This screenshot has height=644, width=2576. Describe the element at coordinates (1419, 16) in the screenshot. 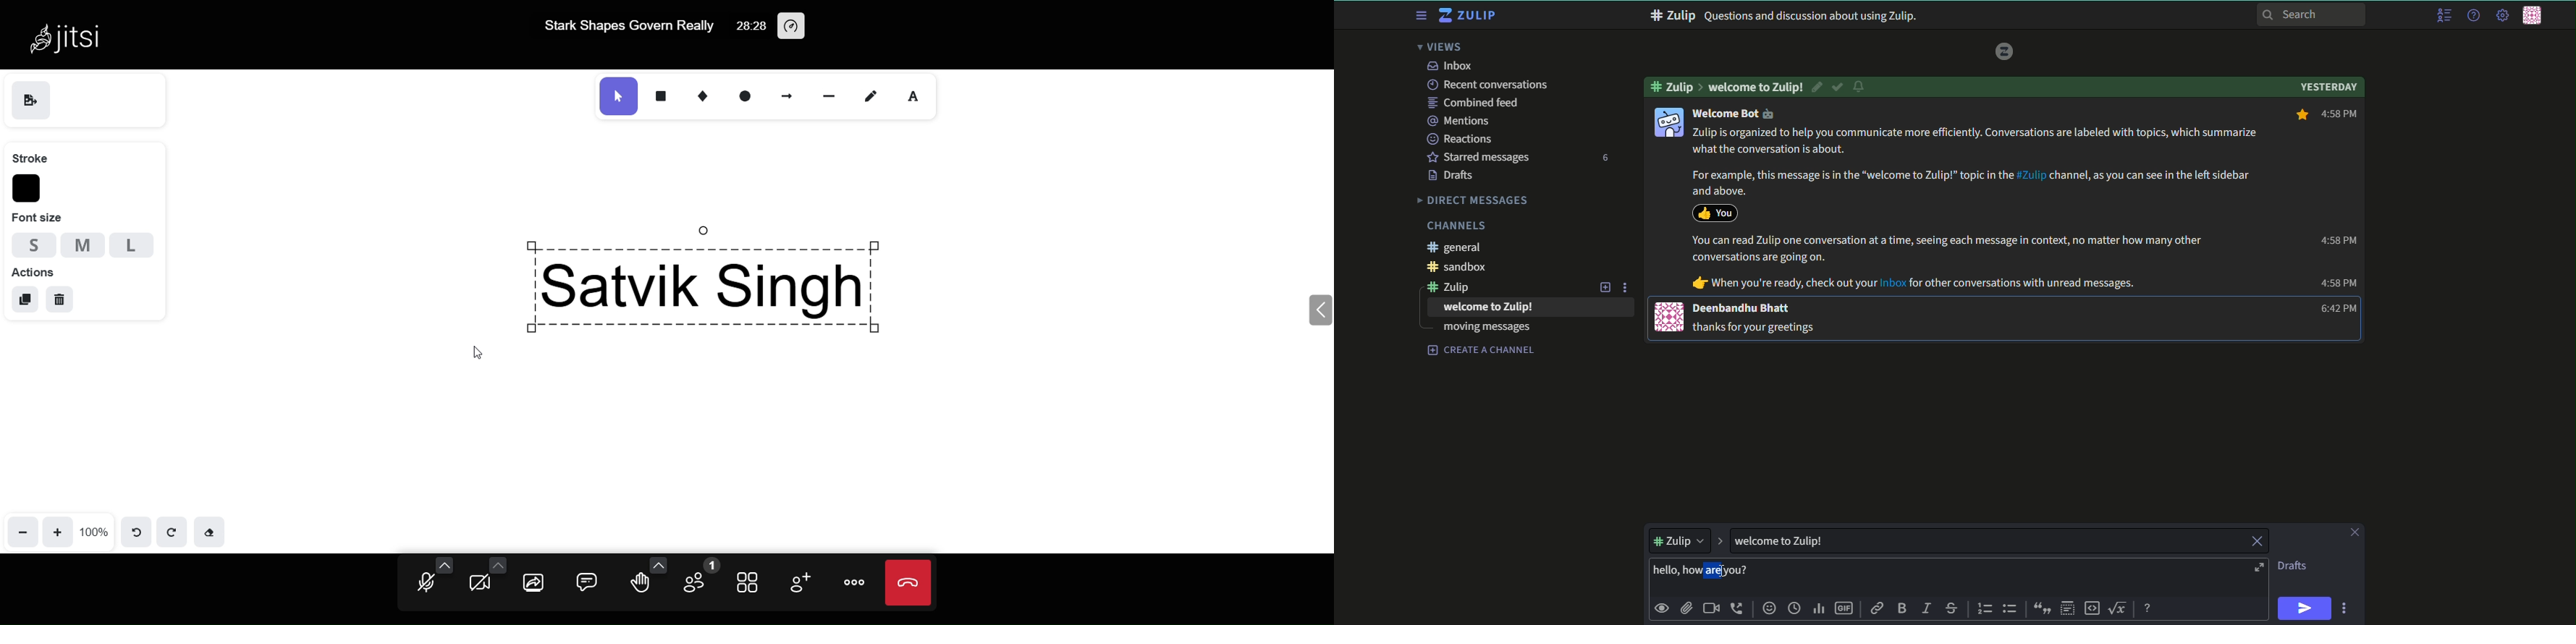

I see `menu` at that location.